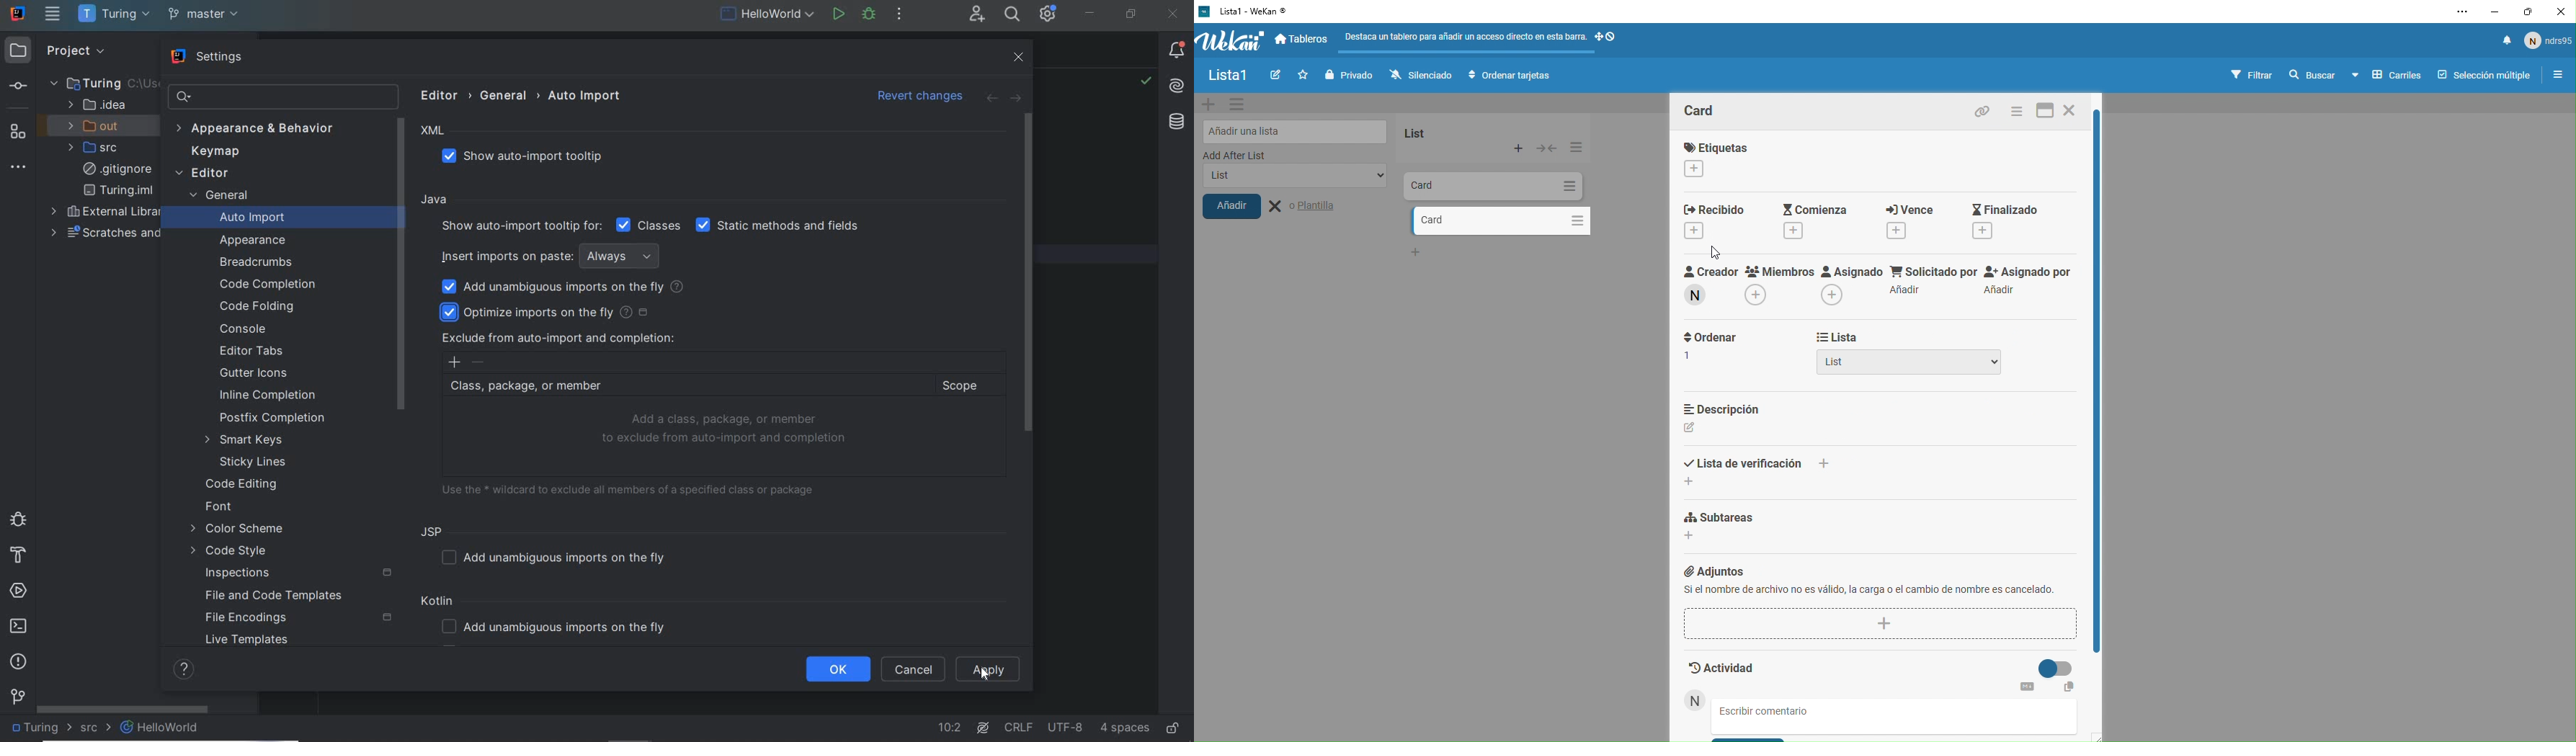 This screenshot has height=756, width=2576. What do you see at coordinates (479, 362) in the screenshot?
I see `REMOVE` at bounding box center [479, 362].